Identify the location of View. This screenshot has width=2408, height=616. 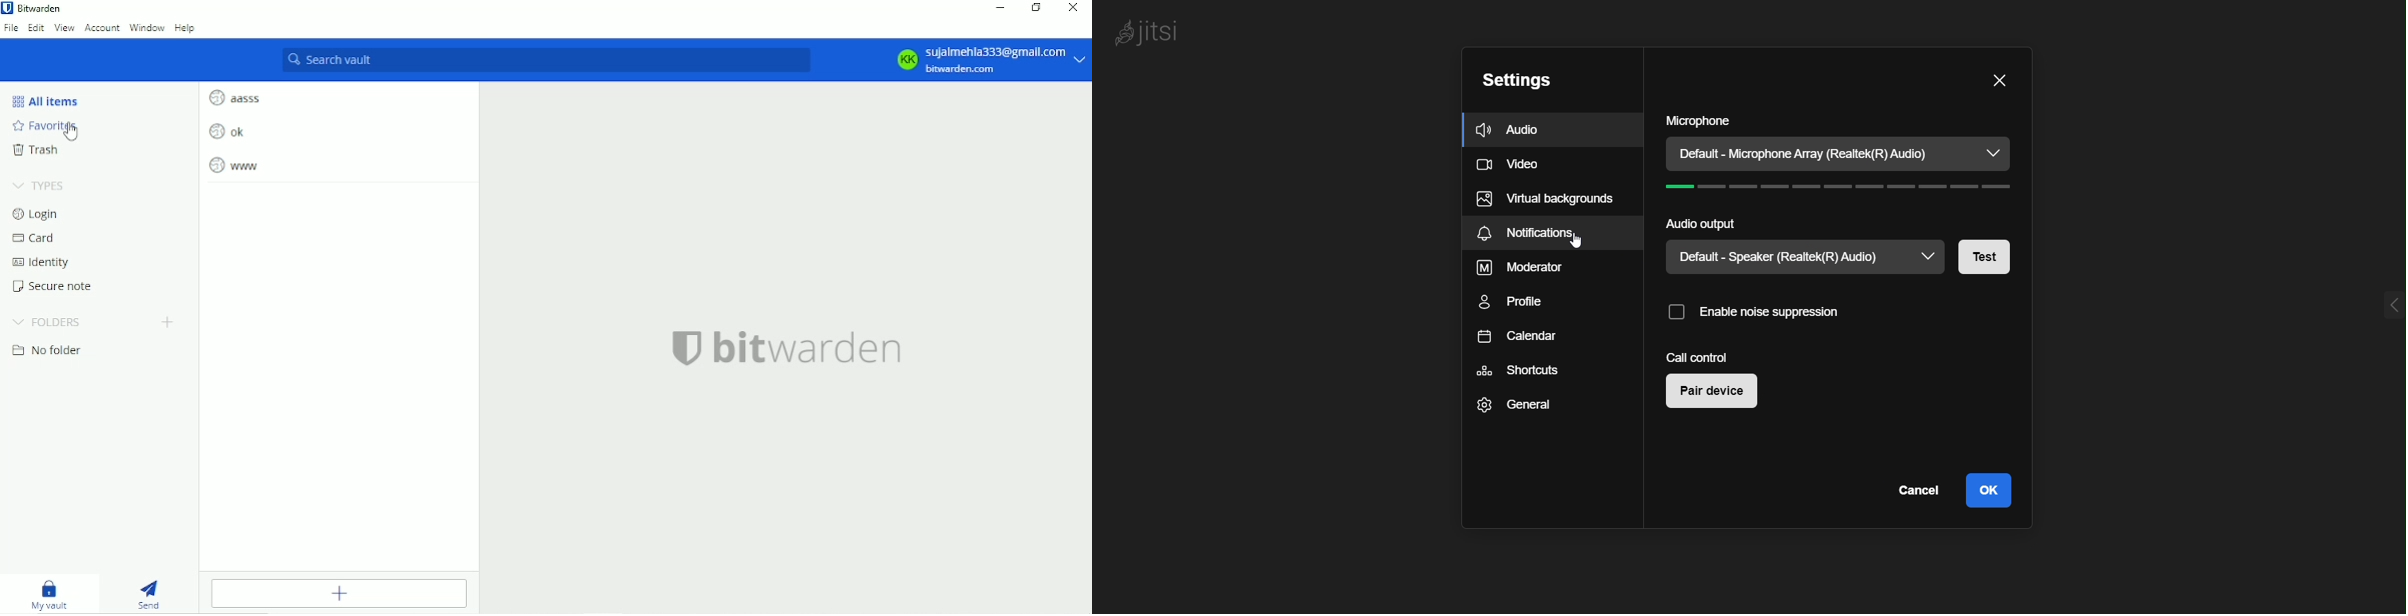
(64, 28).